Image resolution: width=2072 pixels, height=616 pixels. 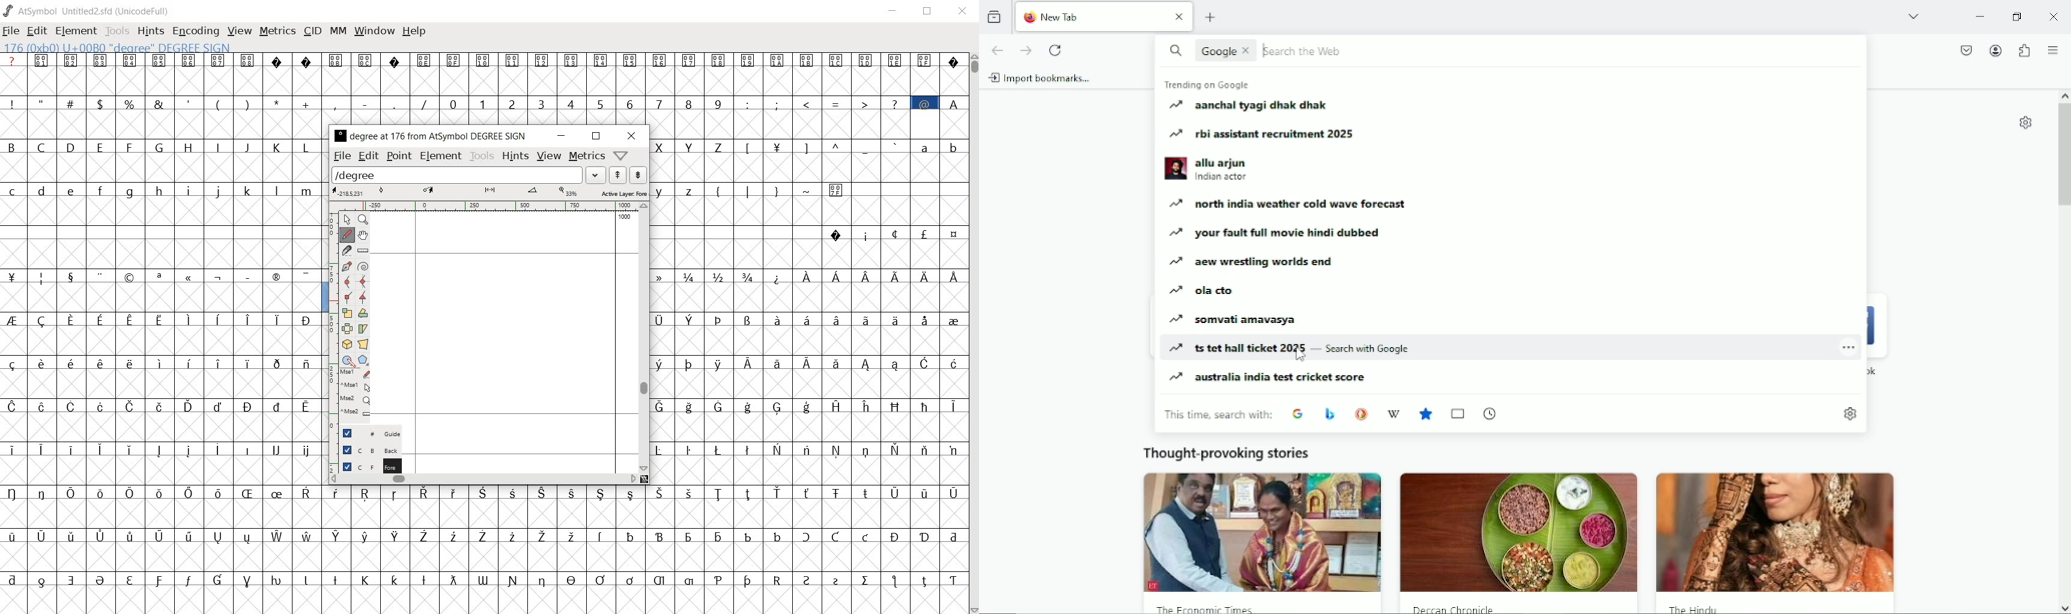 I want to click on , so click(x=162, y=362).